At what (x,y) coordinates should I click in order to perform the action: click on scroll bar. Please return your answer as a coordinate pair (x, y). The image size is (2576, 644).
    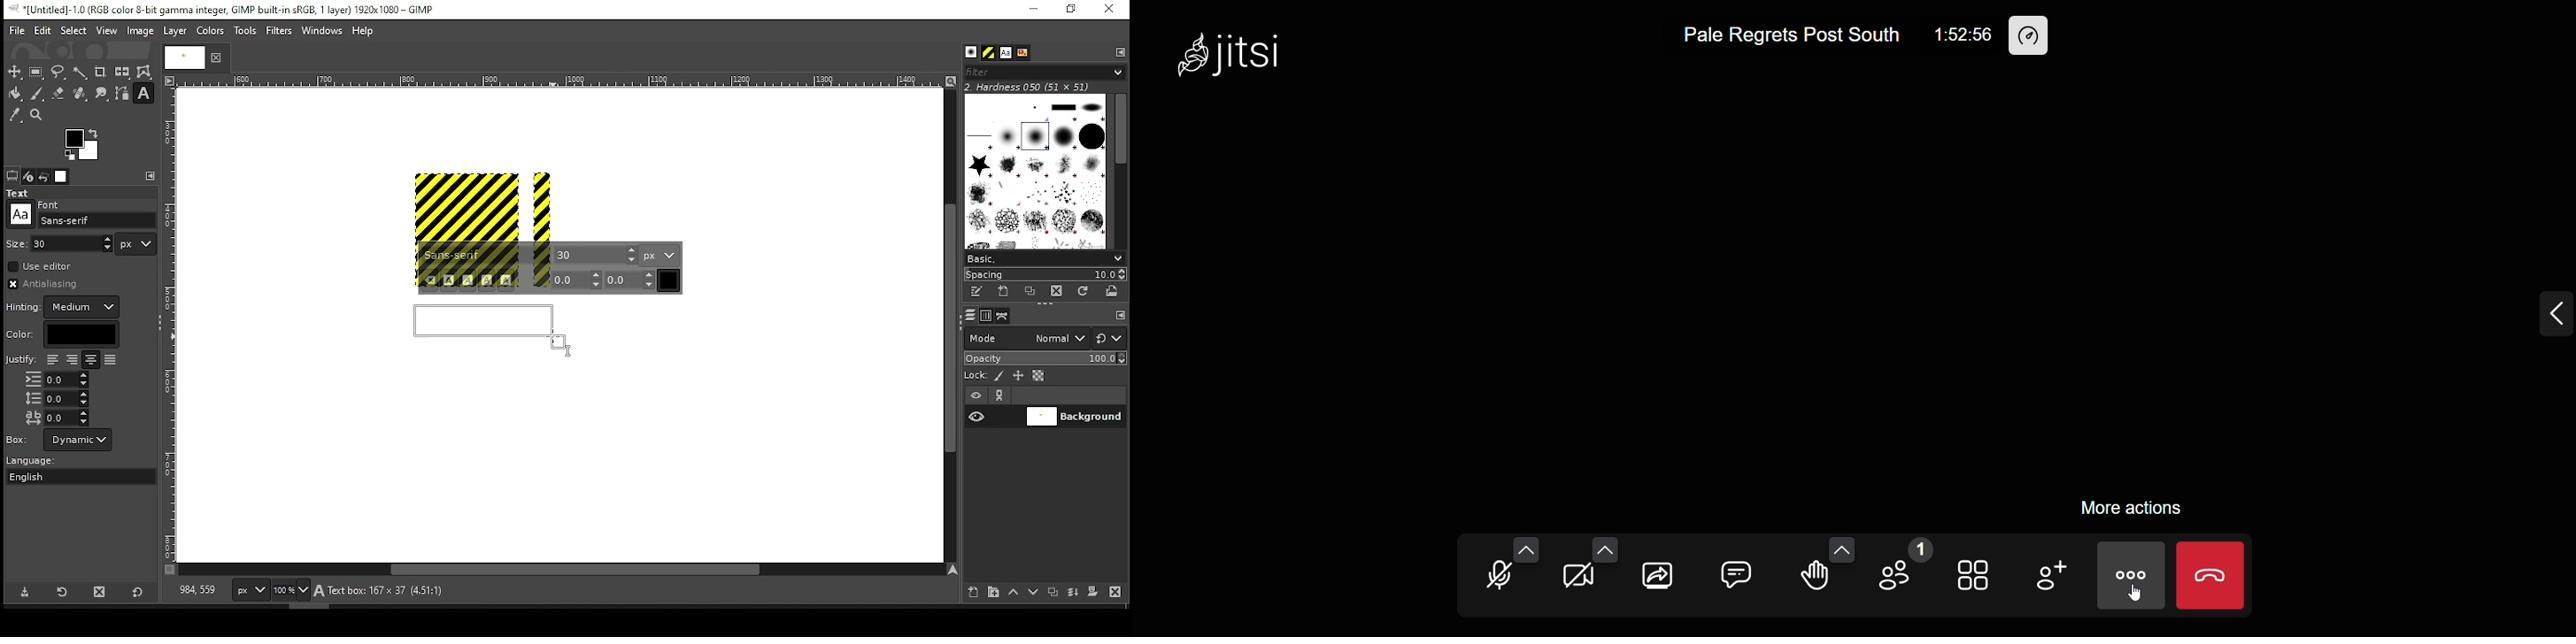
    Looking at the image, I should click on (948, 325).